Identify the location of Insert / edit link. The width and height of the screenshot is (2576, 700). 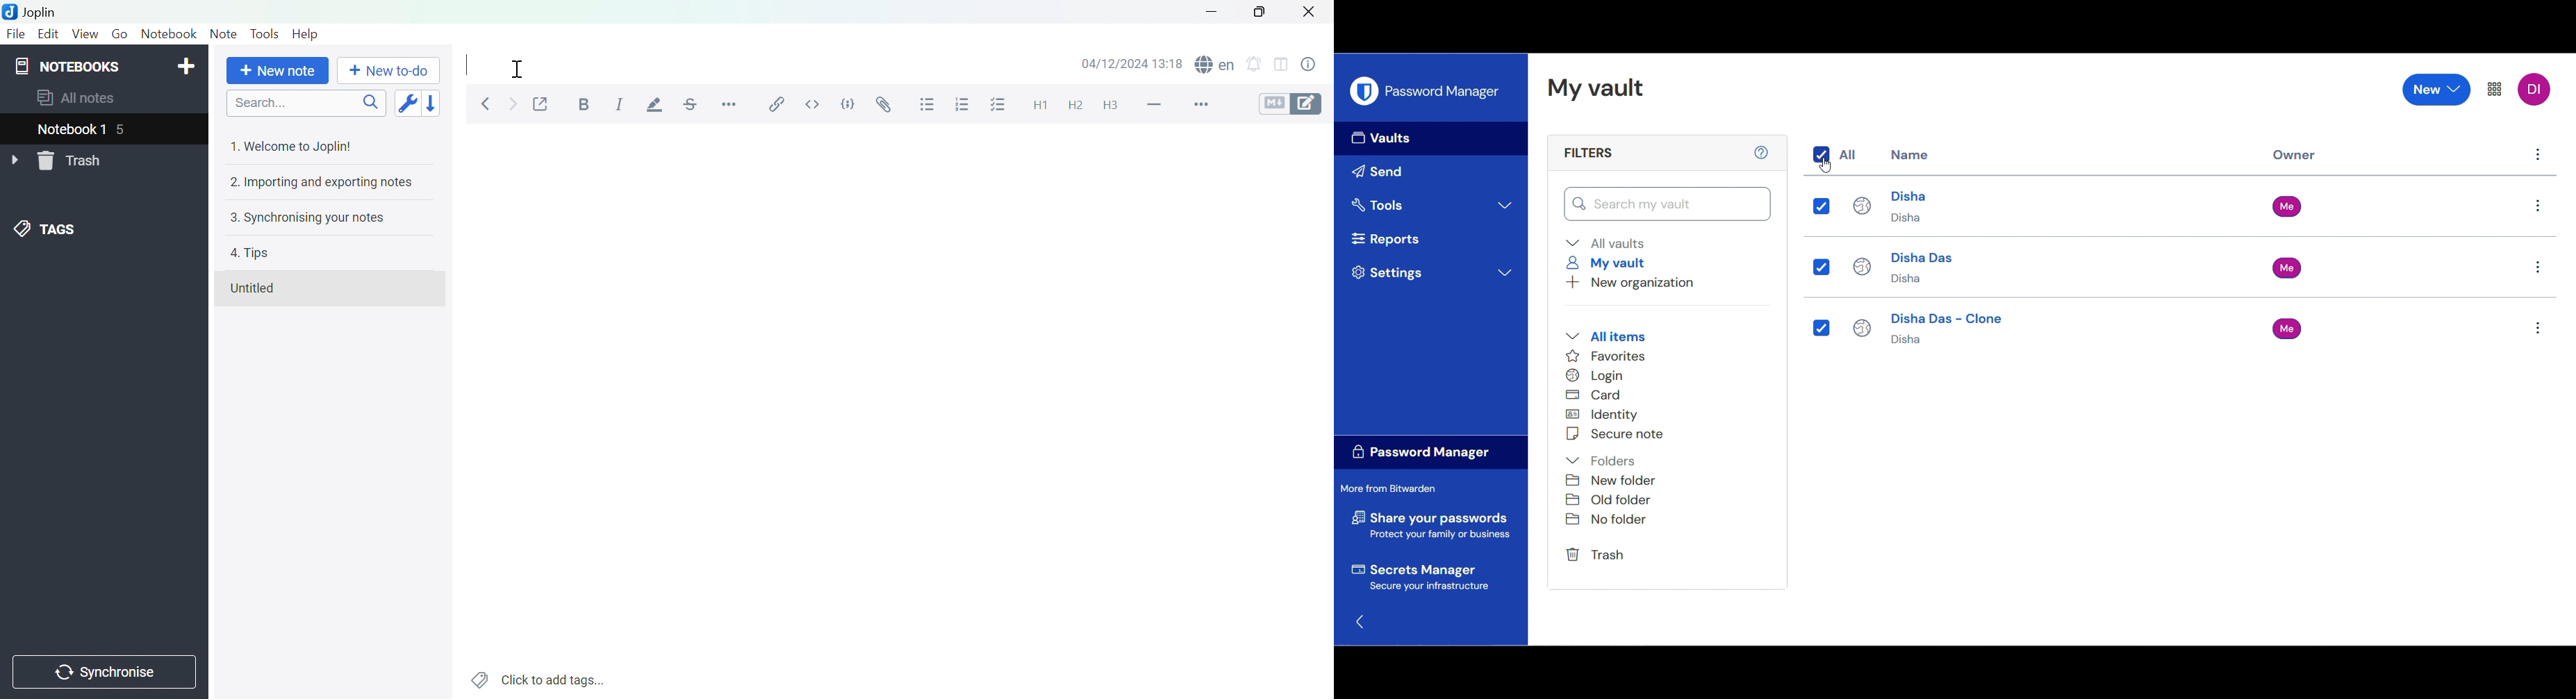
(780, 105).